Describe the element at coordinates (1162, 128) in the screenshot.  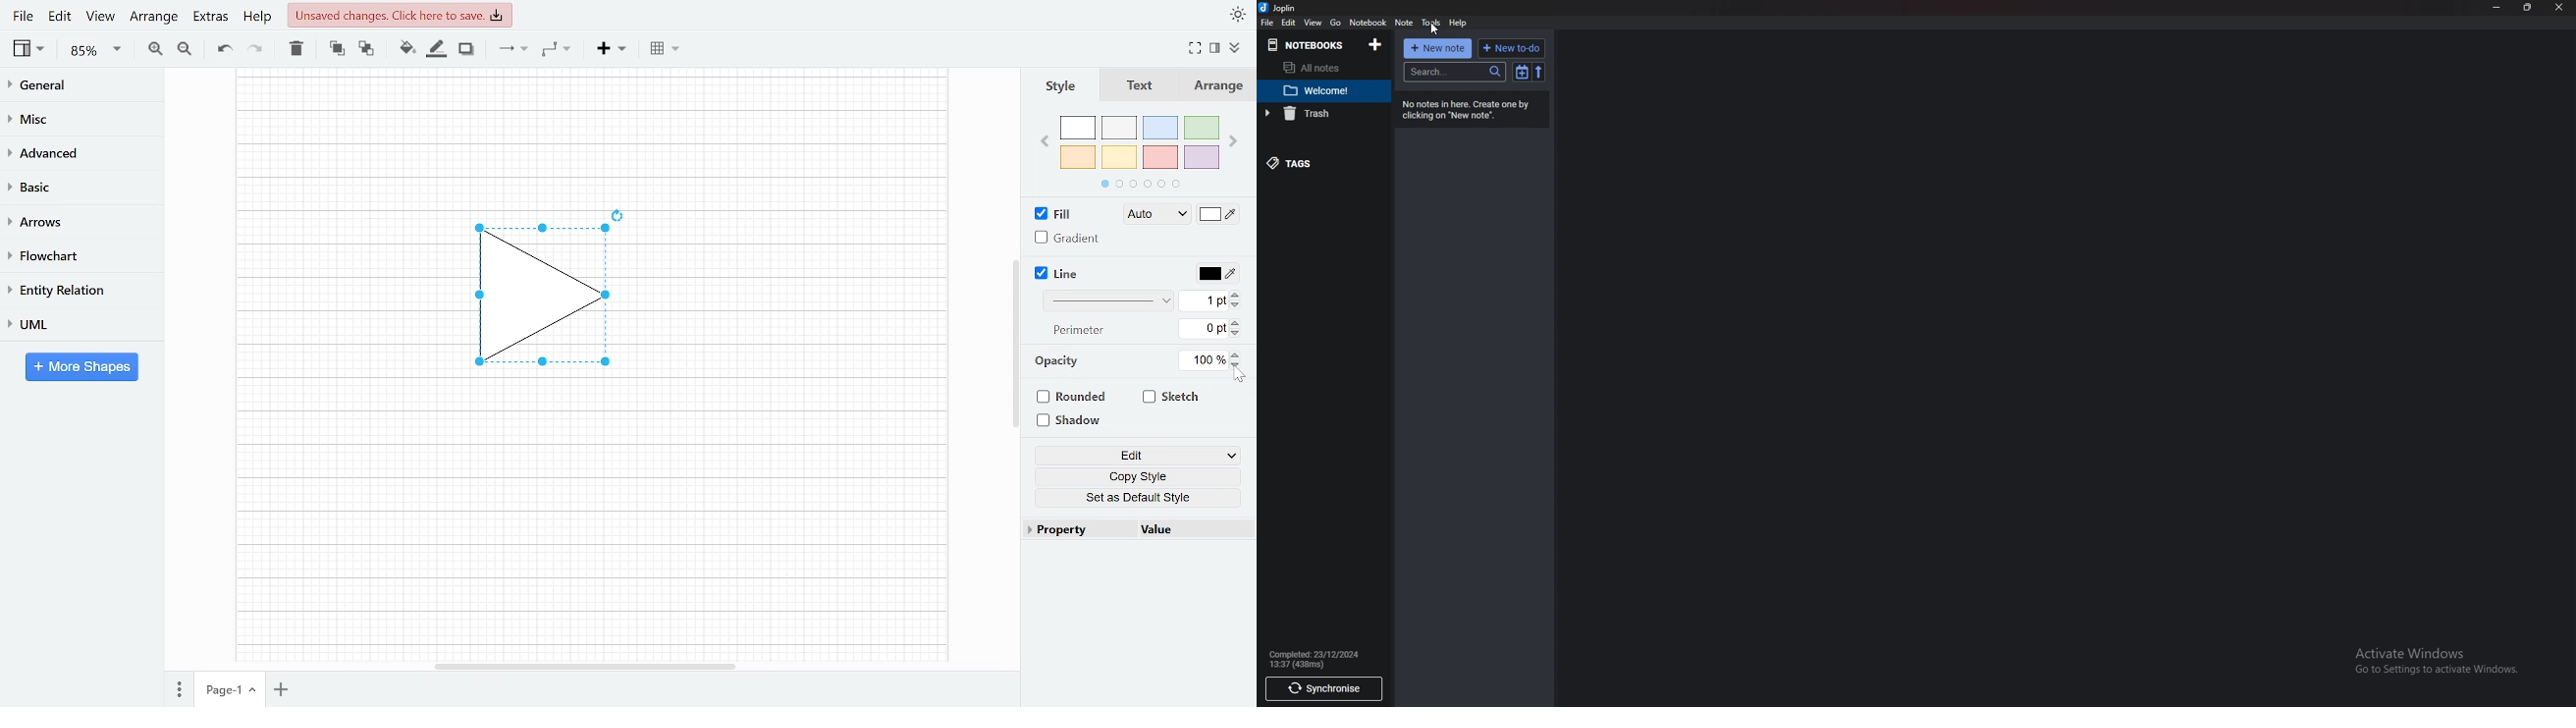
I see `blue` at that location.